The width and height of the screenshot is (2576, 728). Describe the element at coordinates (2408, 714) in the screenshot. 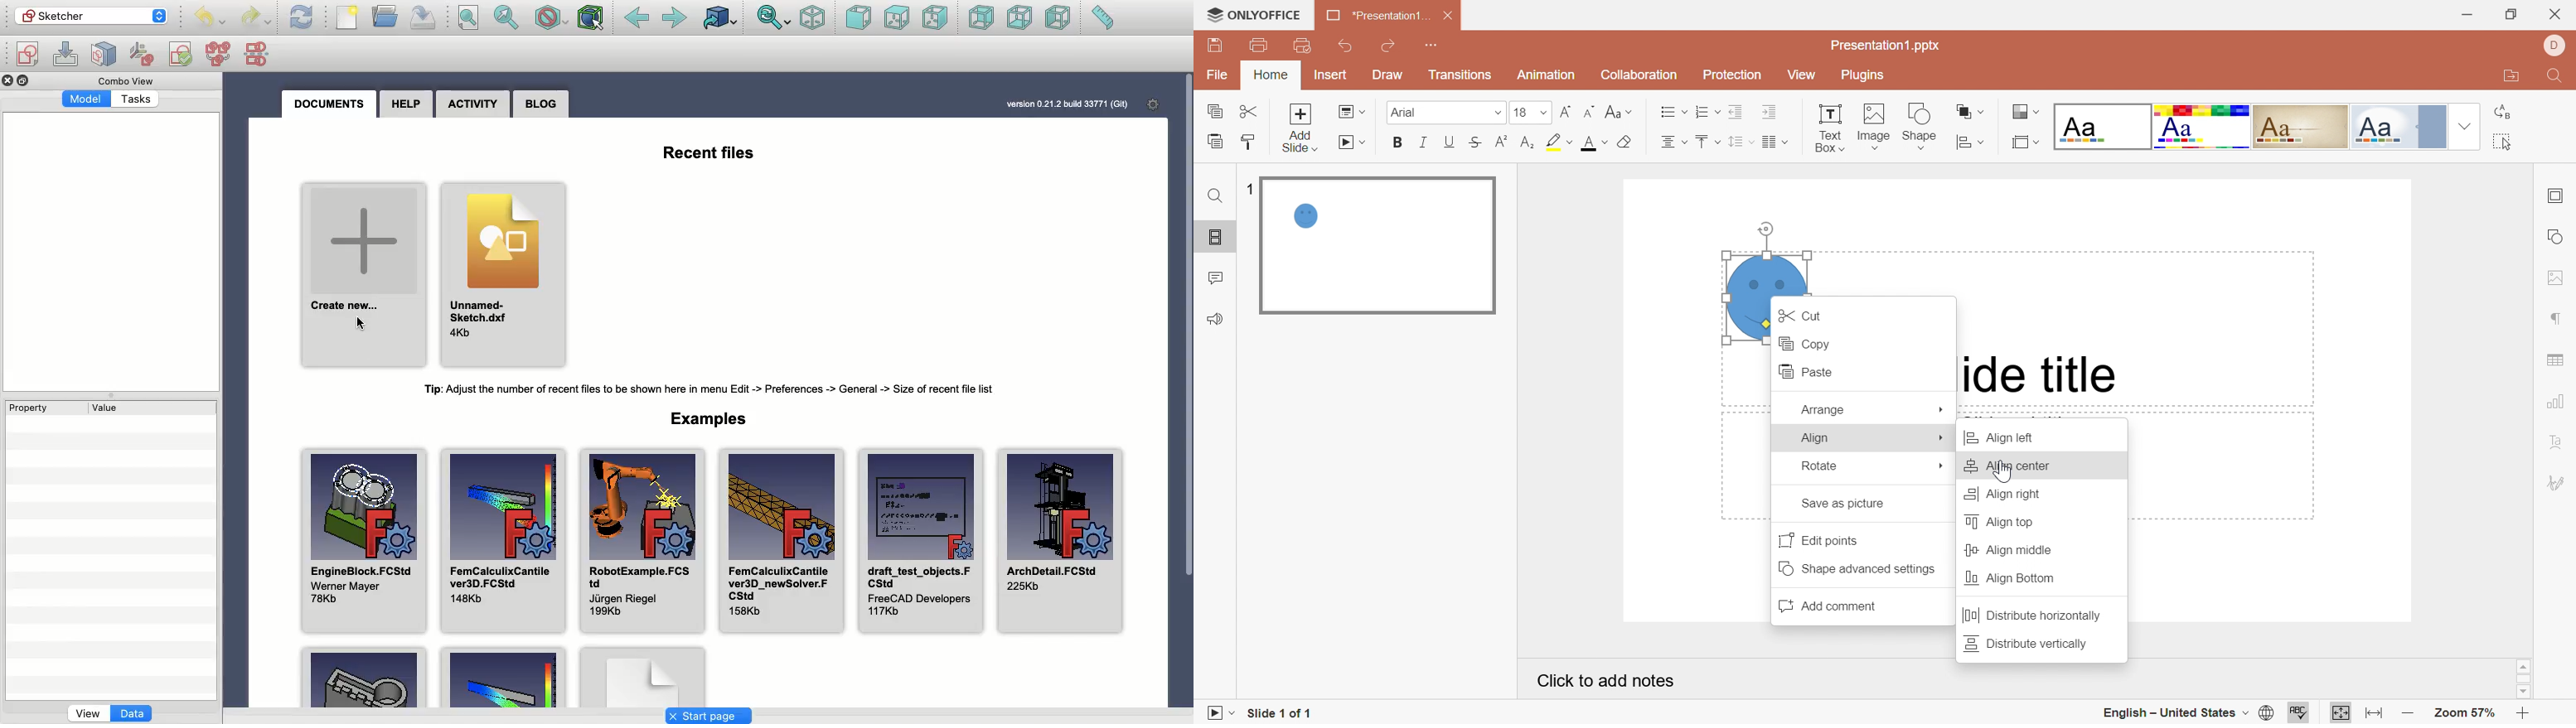

I see `Zoom out` at that location.